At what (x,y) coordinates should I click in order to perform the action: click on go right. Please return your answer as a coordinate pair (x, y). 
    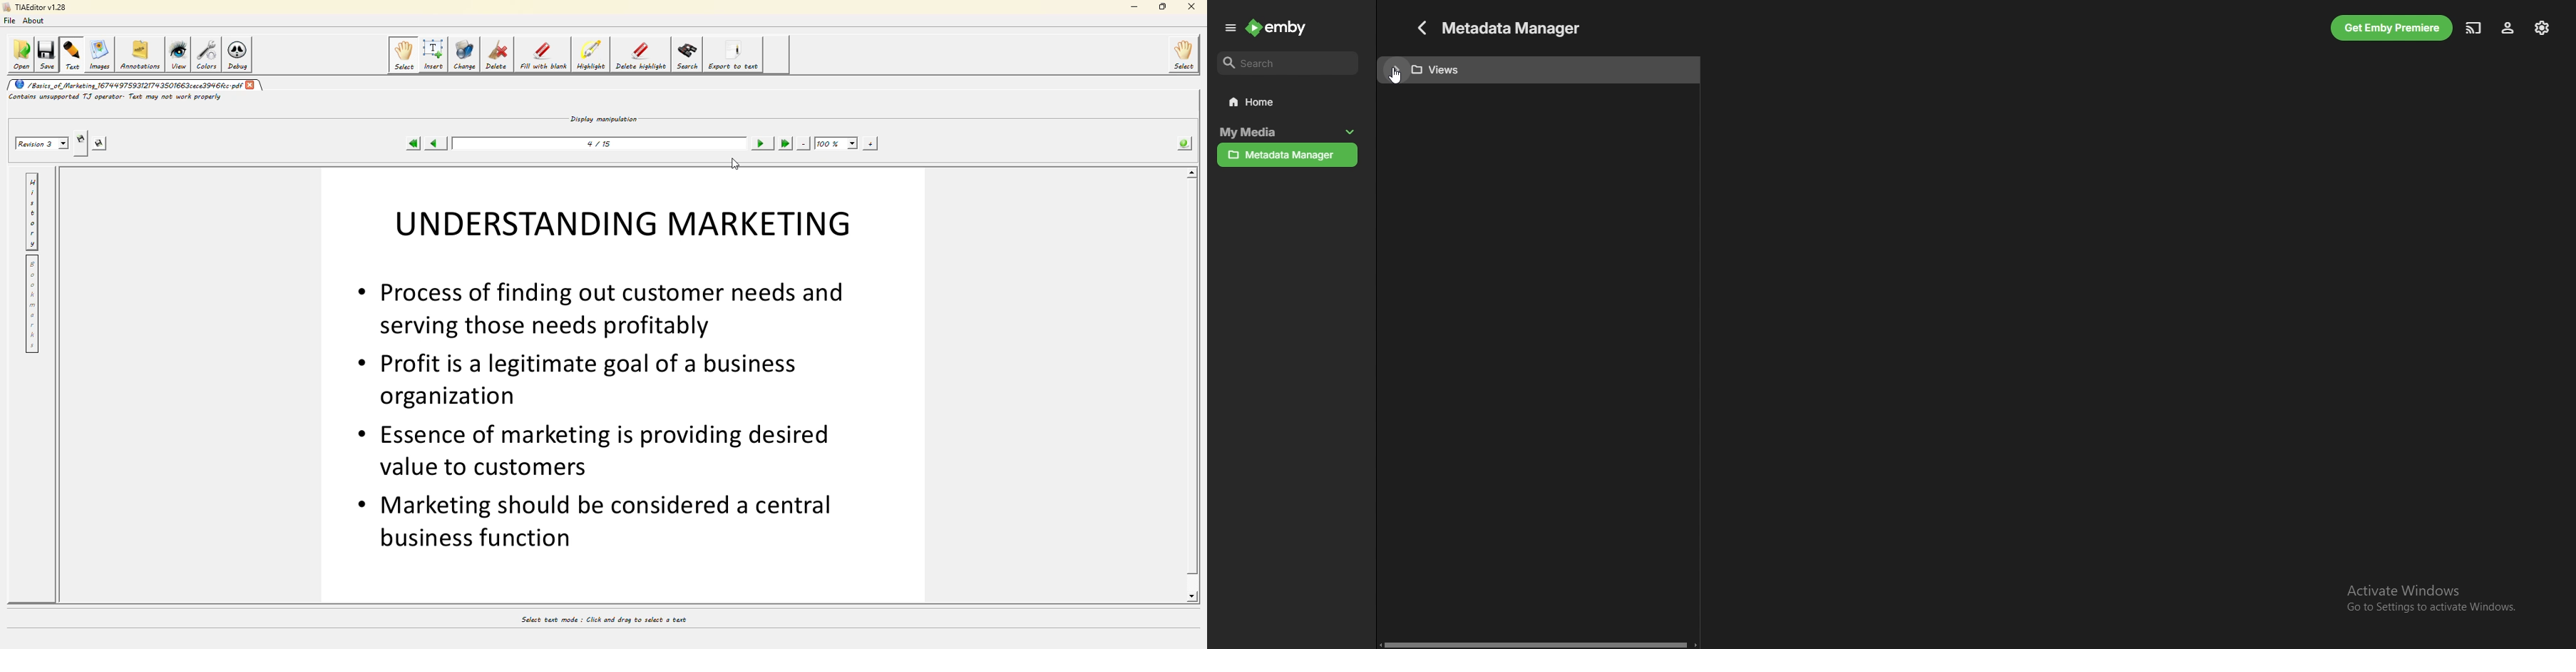
    Looking at the image, I should click on (1695, 644).